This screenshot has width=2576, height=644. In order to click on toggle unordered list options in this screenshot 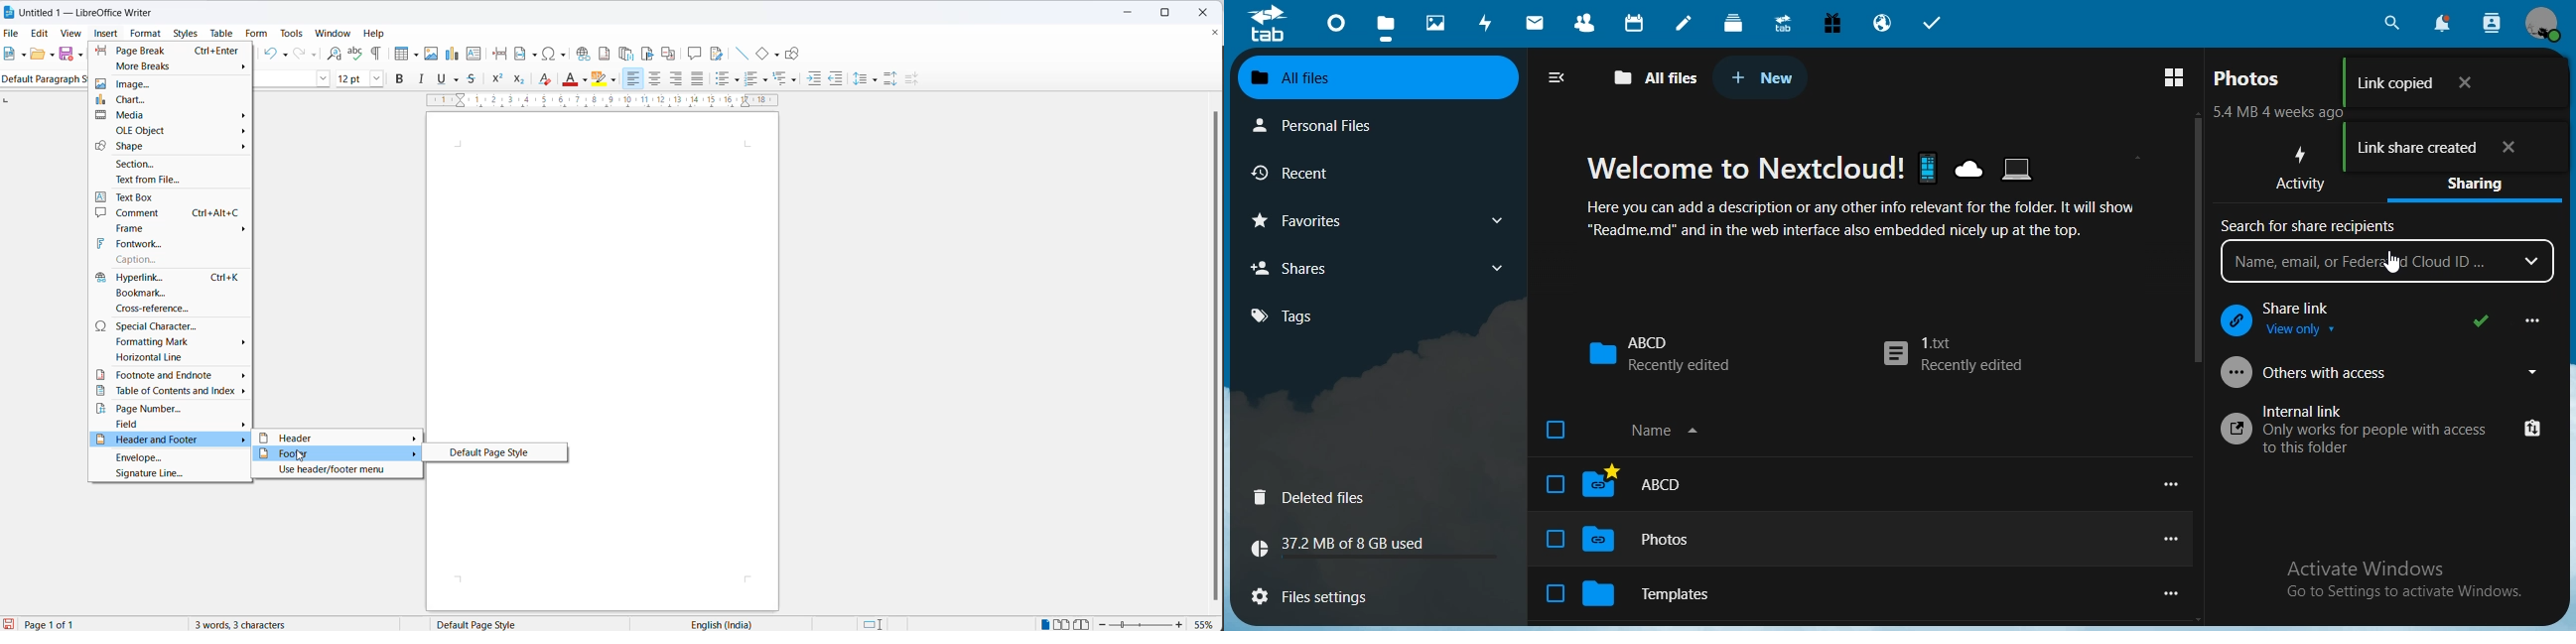, I will do `click(738, 79)`.